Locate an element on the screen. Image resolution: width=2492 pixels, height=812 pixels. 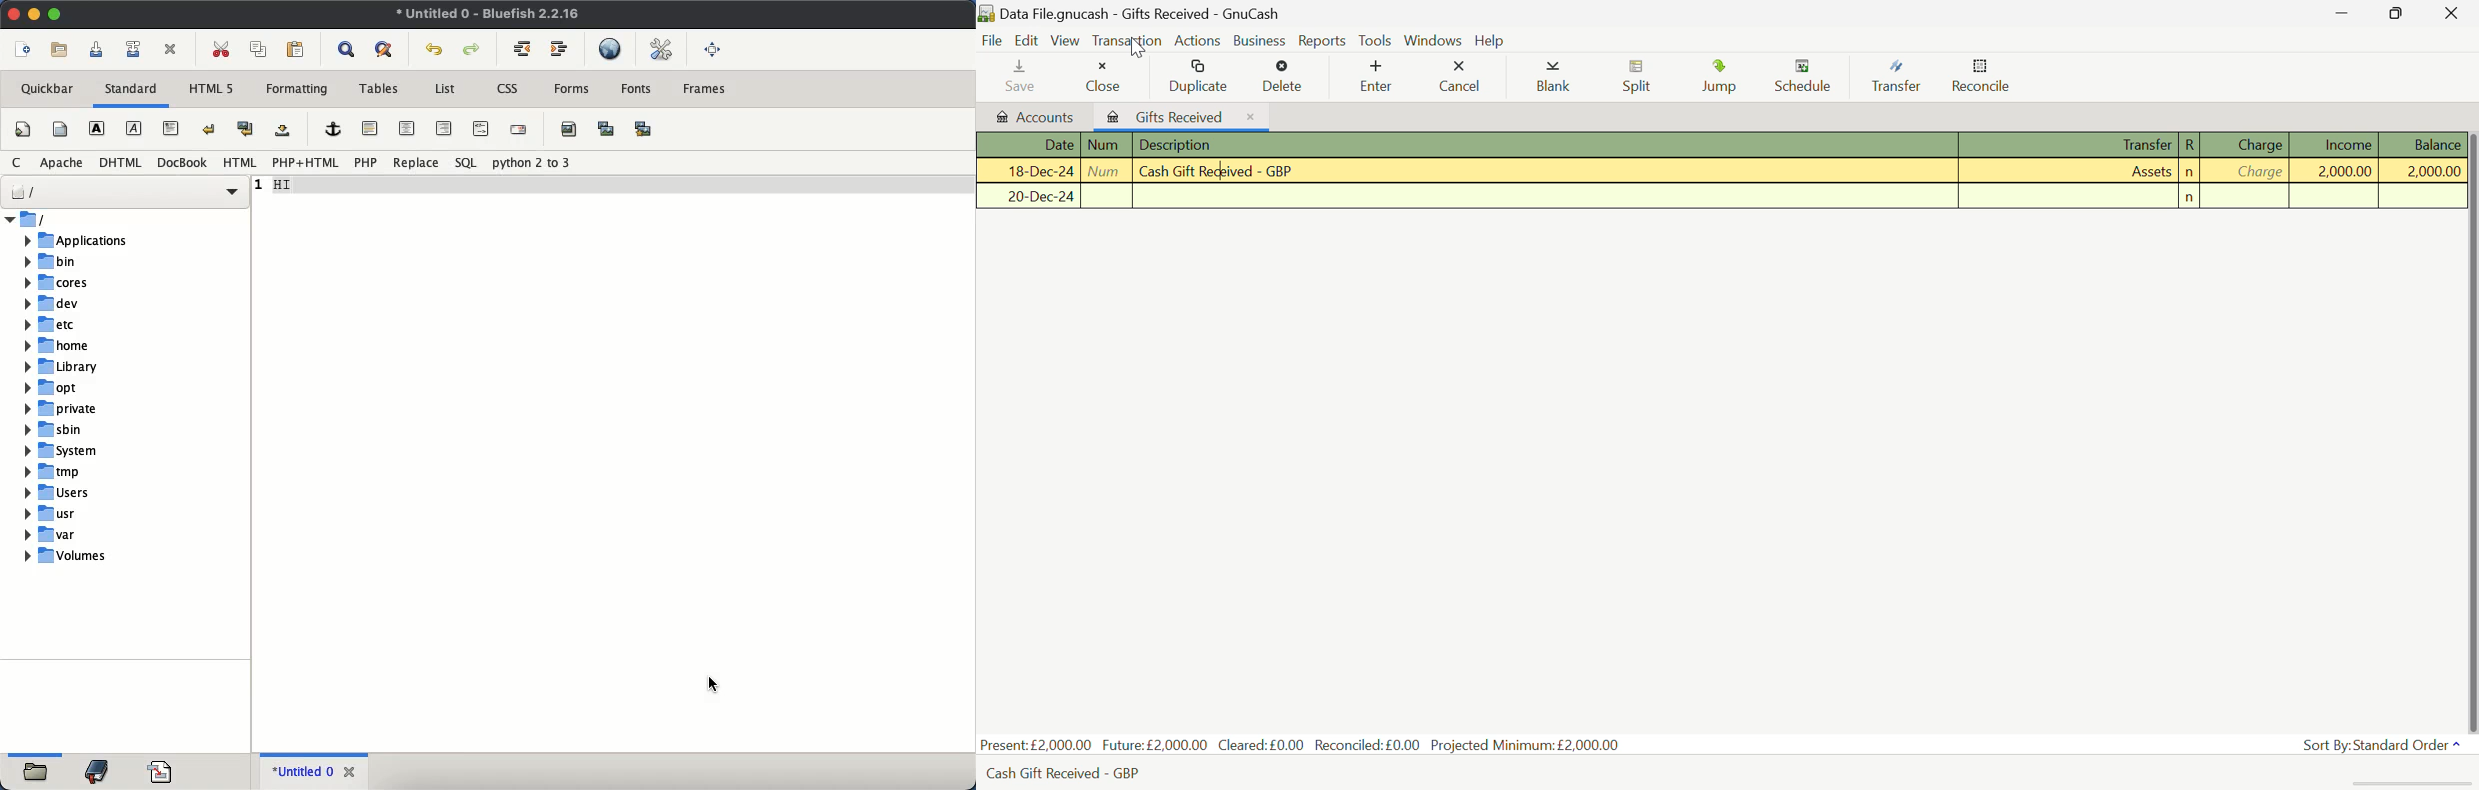
insert image is located at coordinates (568, 129).